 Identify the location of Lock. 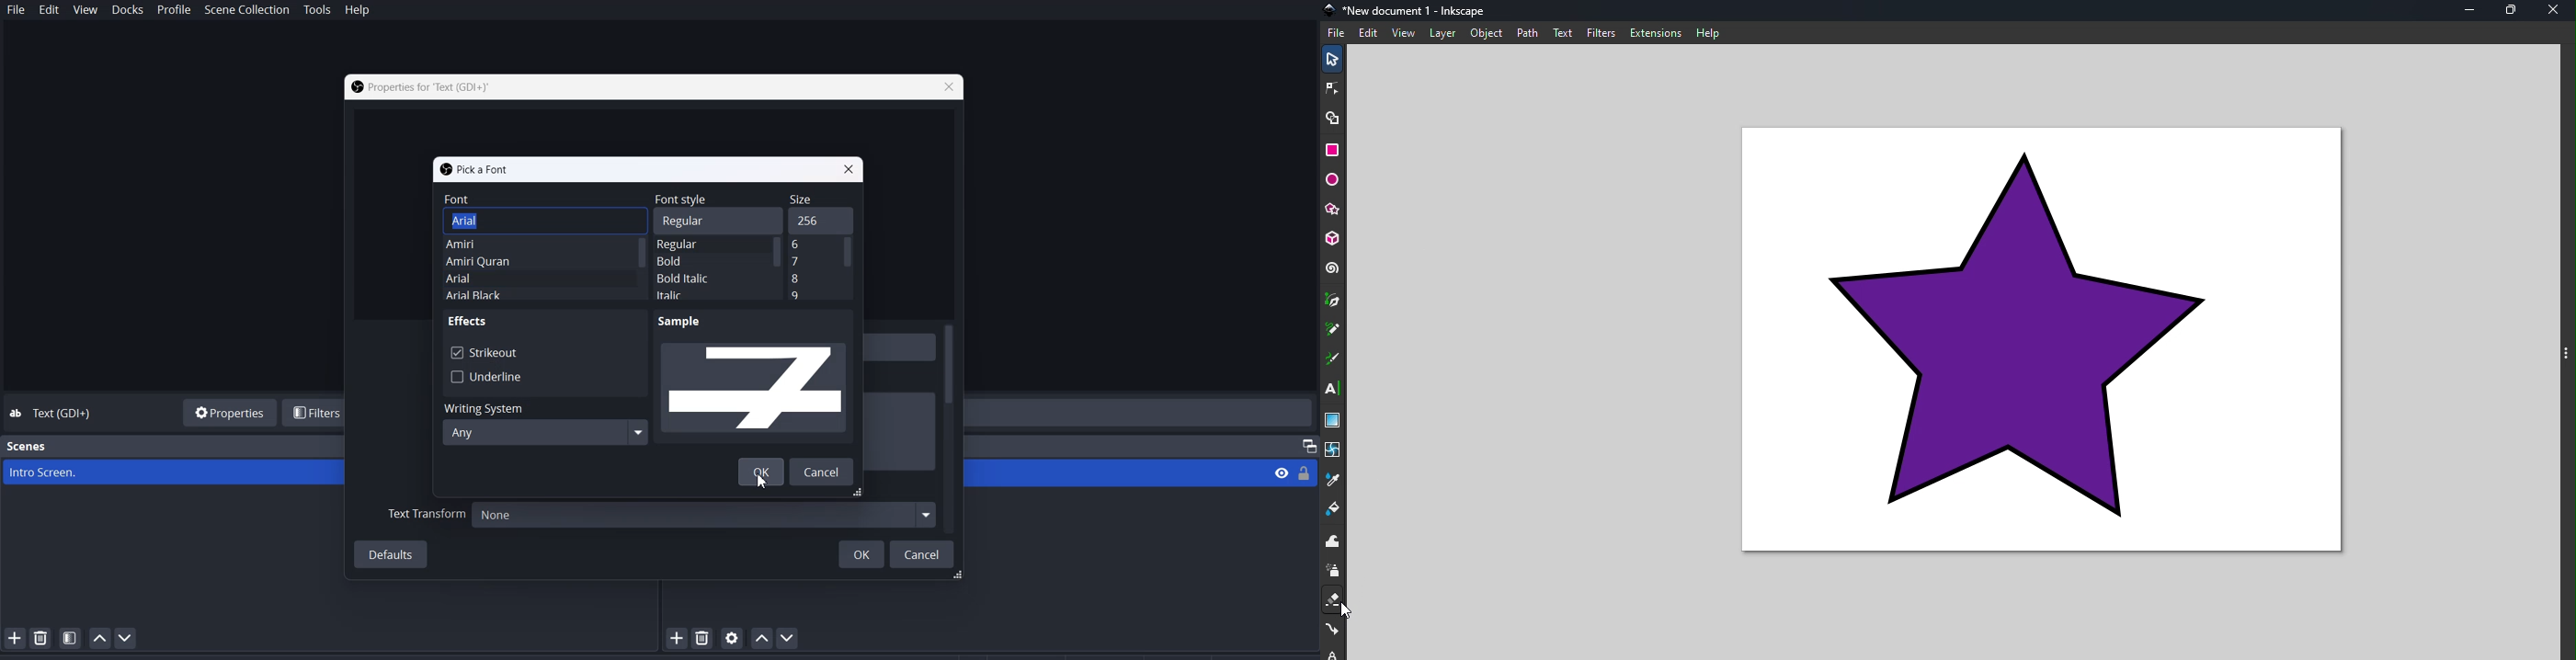
(1308, 472).